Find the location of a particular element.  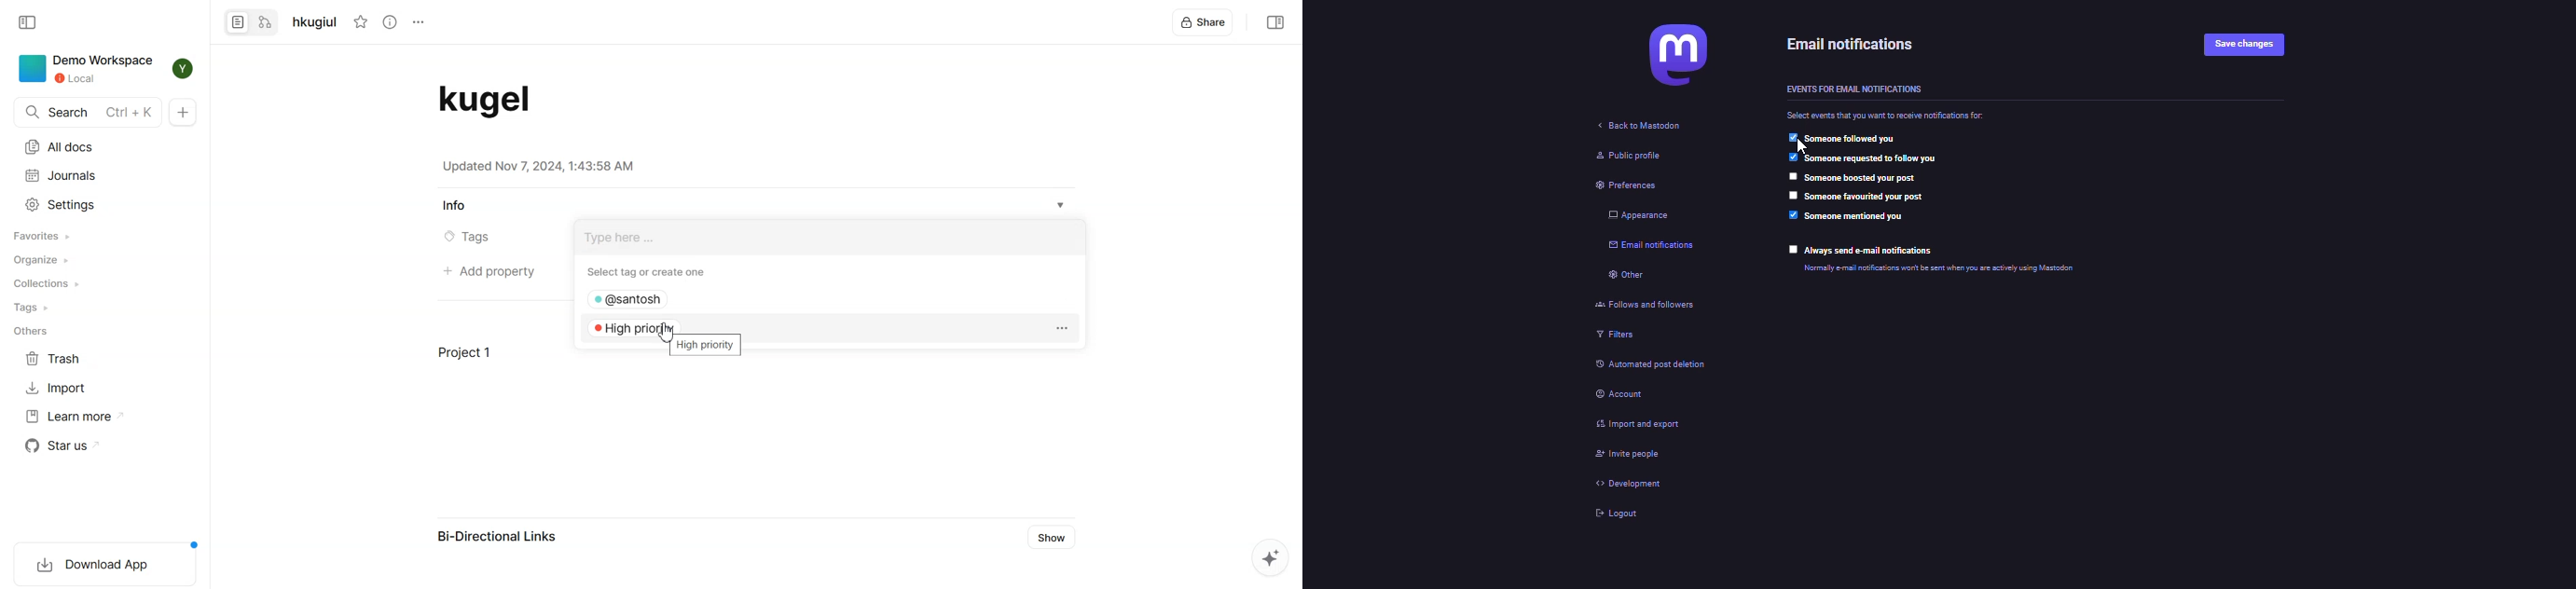

Info dropdown box is located at coordinates (1070, 205).